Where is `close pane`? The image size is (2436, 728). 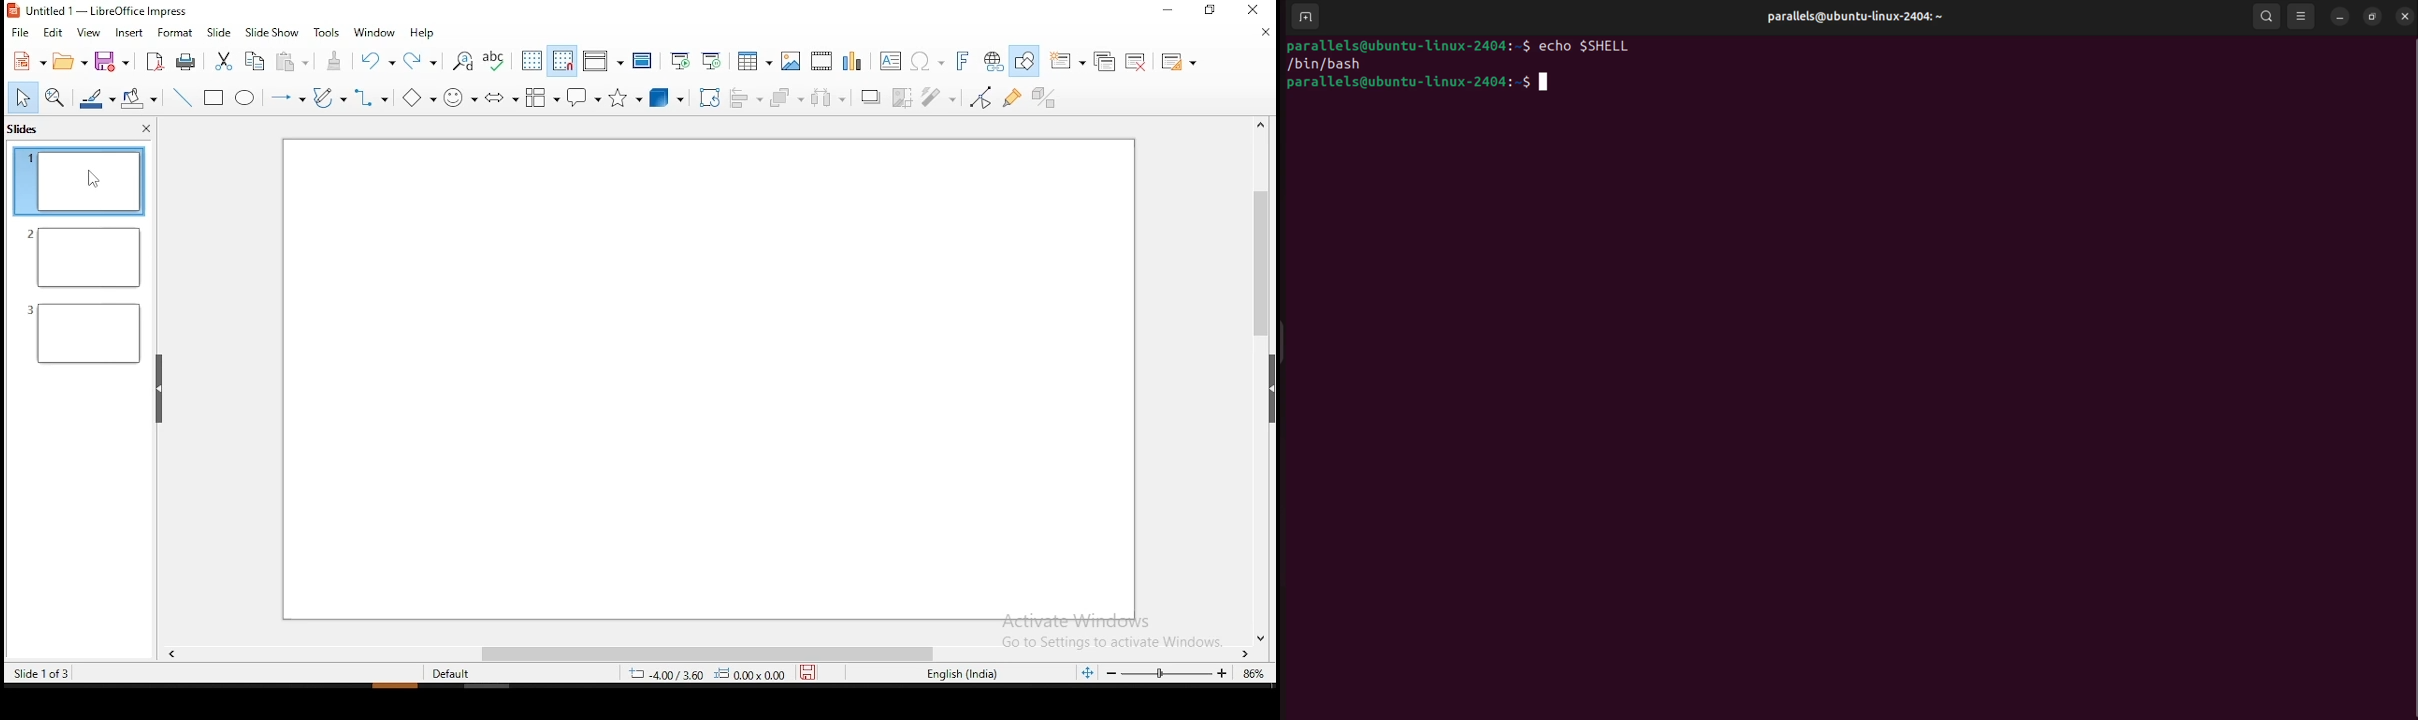
close pane is located at coordinates (146, 129).